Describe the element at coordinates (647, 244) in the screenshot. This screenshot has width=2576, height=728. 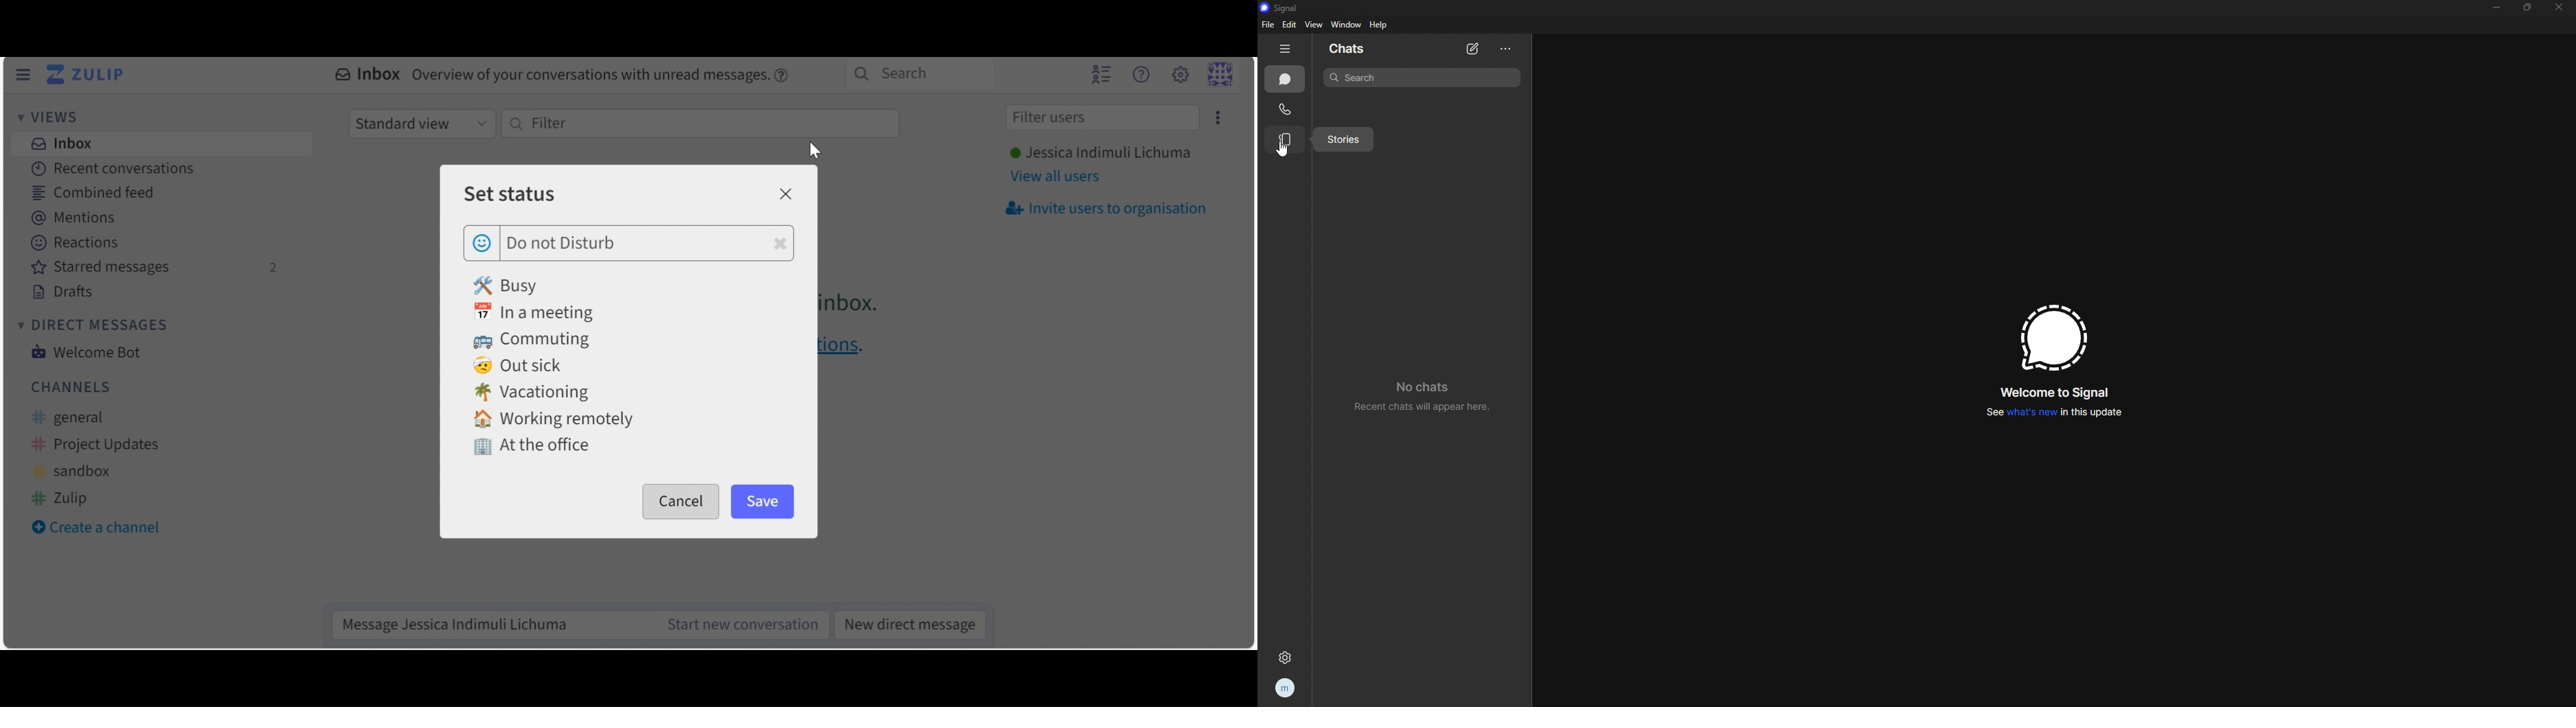
I see `Enter your status` at that location.